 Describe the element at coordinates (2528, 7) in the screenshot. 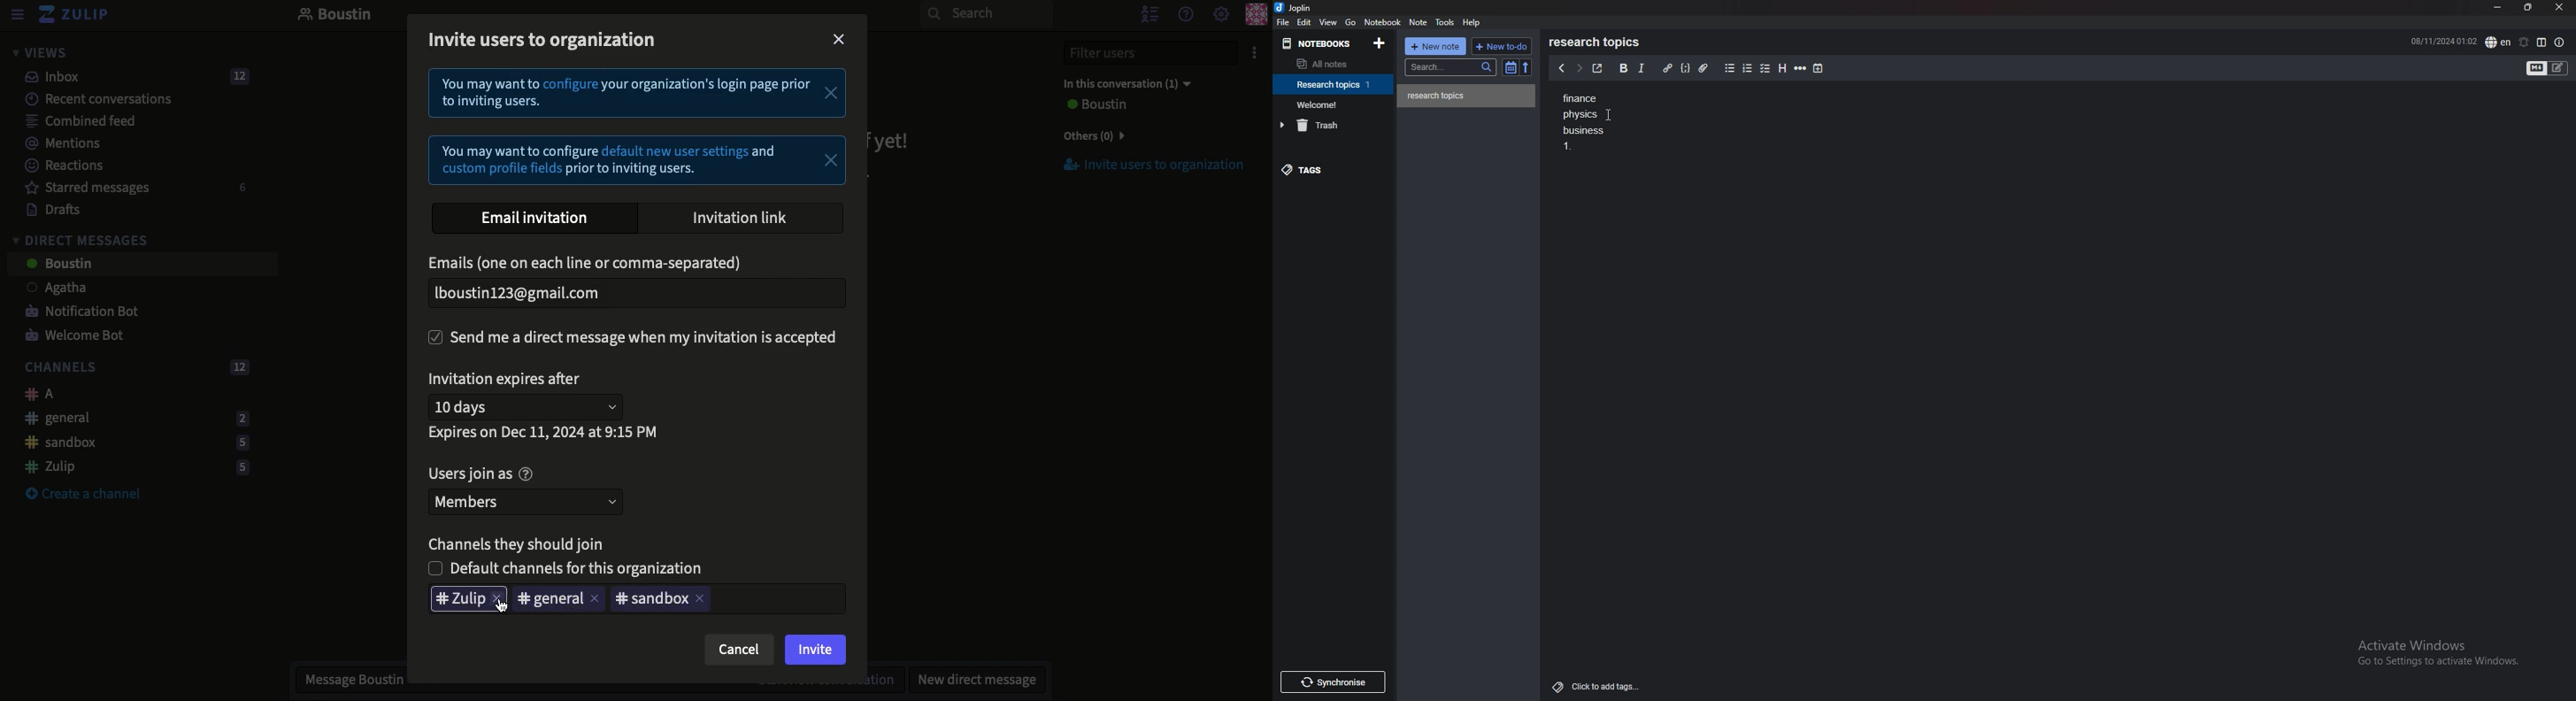

I see `resize` at that location.